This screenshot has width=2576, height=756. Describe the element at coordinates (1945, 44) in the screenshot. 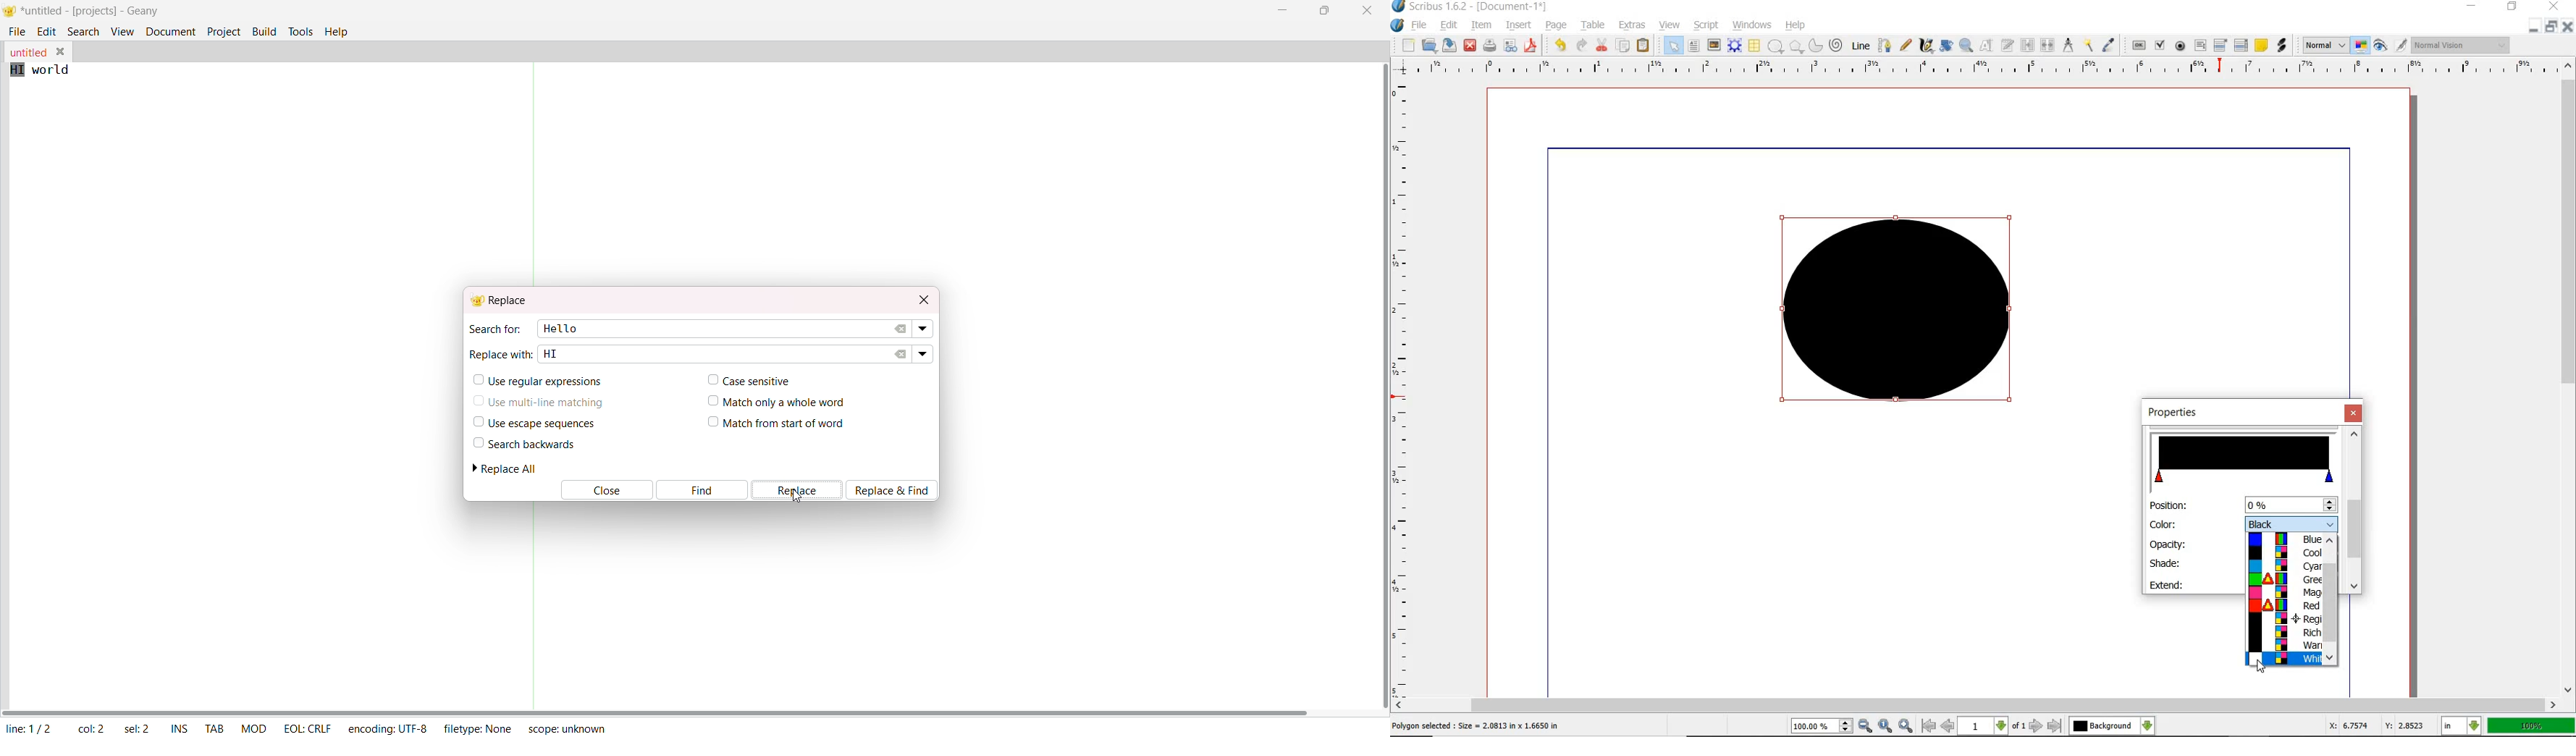

I see `ROTATE ITEM` at that location.